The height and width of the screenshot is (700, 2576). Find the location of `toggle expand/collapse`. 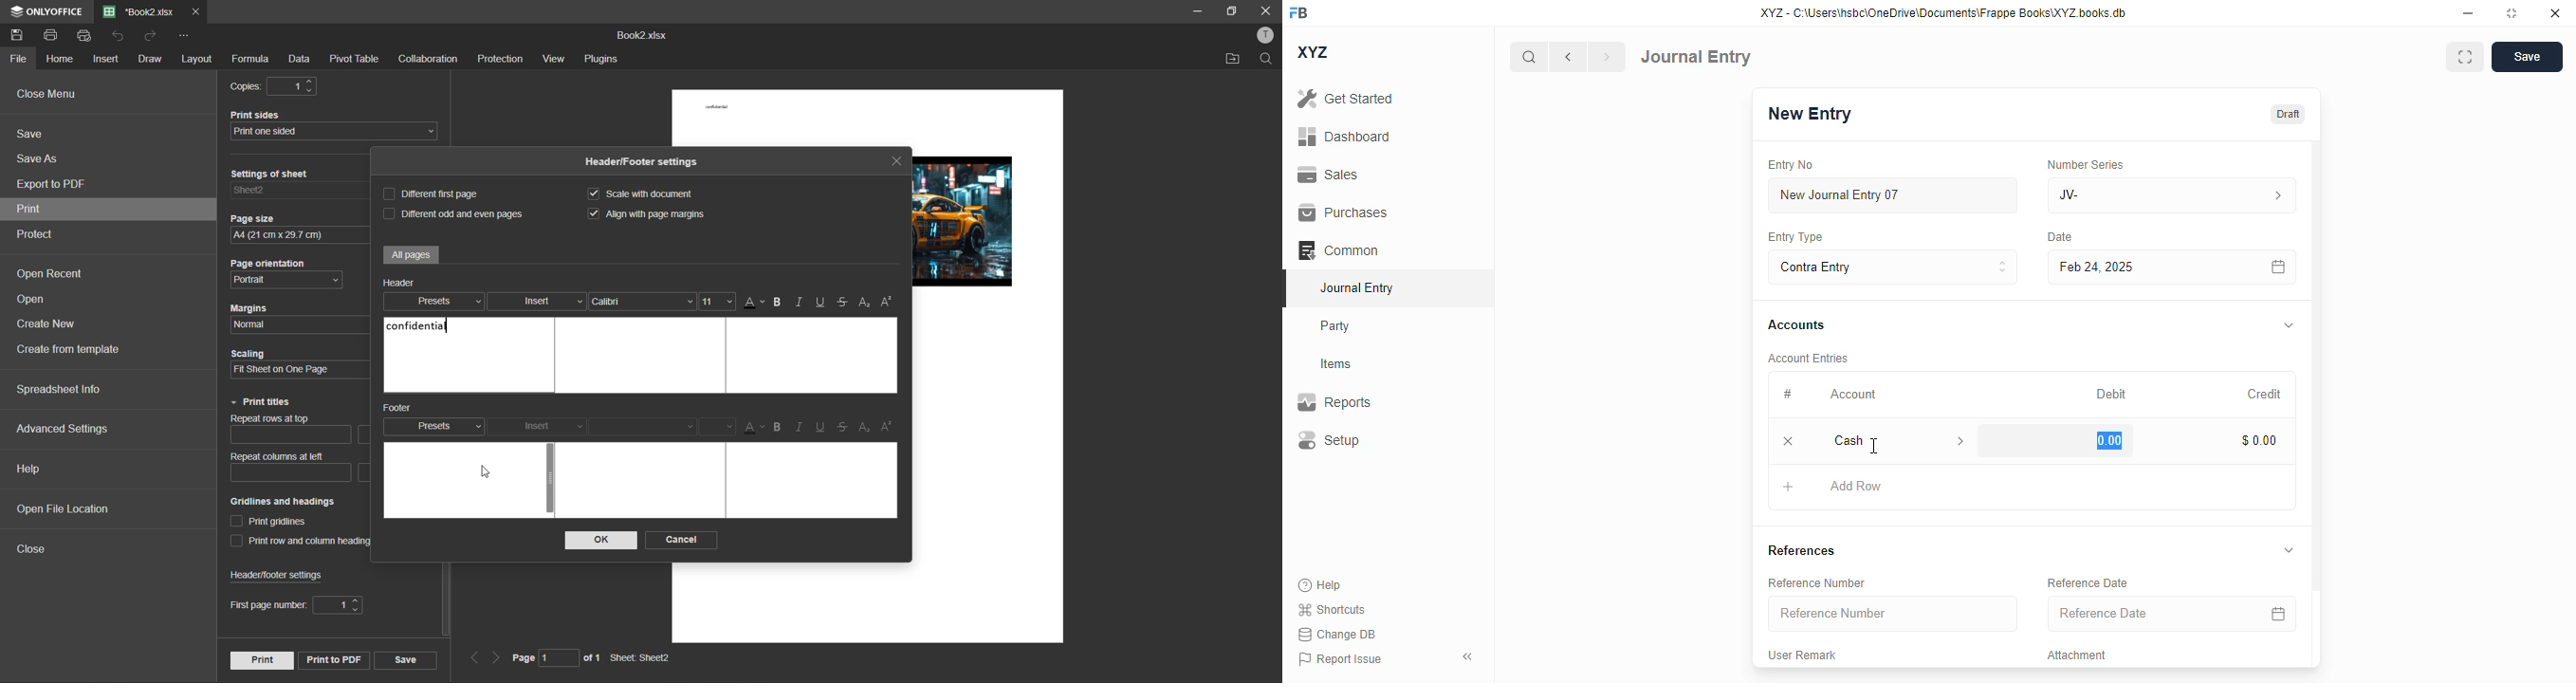

toggle expand/collapse is located at coordinates (2290, 324).